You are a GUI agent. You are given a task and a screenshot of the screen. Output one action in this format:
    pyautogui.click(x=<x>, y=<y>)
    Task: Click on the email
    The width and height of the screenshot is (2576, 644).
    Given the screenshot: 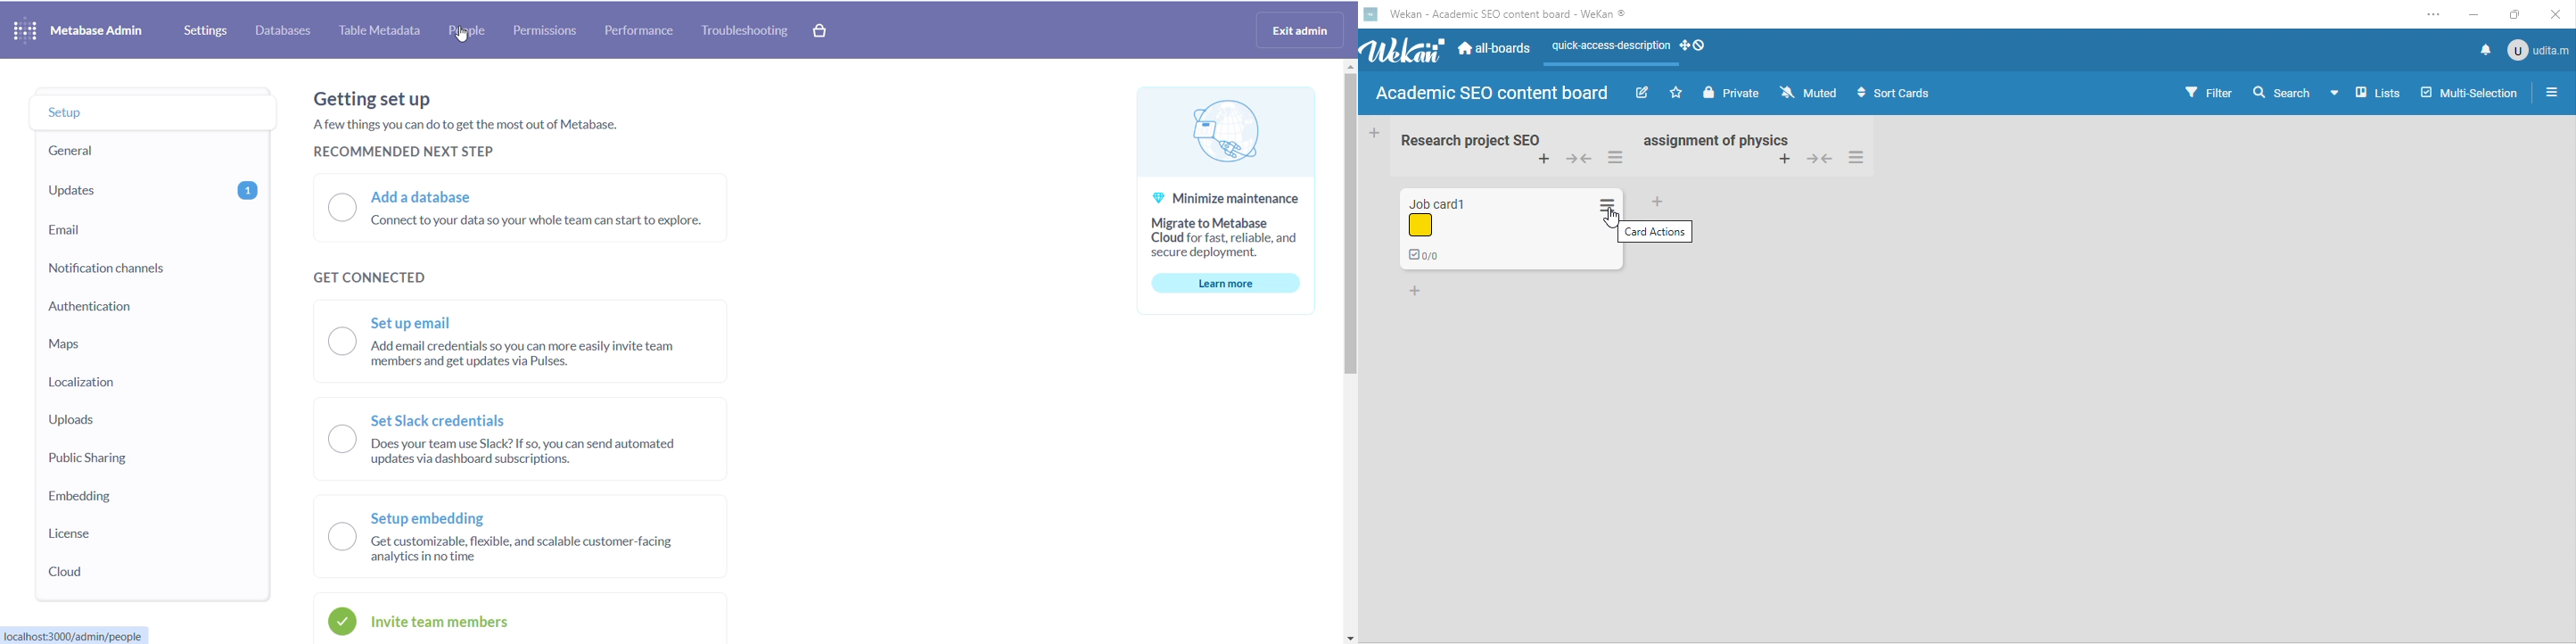 What is the action you would take?
    pyautogui.click(x=122, y=234)
    